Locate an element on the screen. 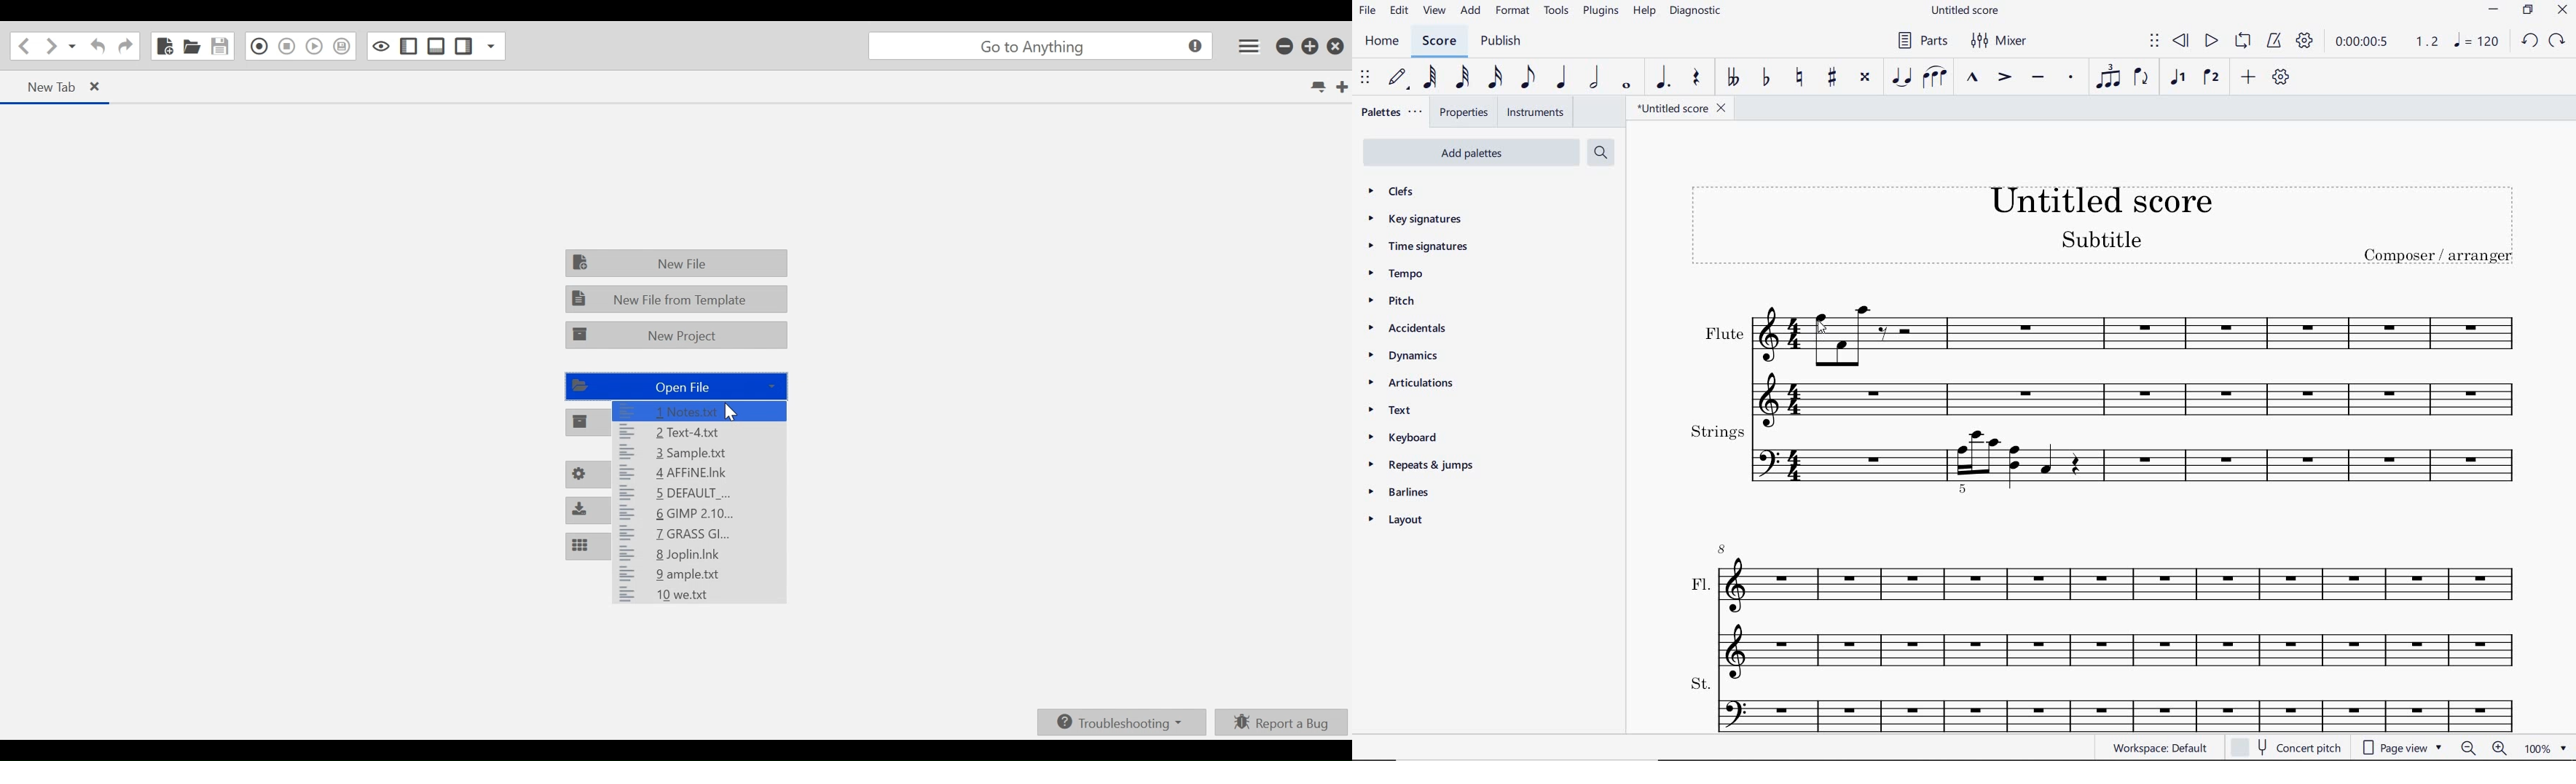 The height and width of the screenshot is (784, 2576). time signatures is located at coordinates (1417, 245).